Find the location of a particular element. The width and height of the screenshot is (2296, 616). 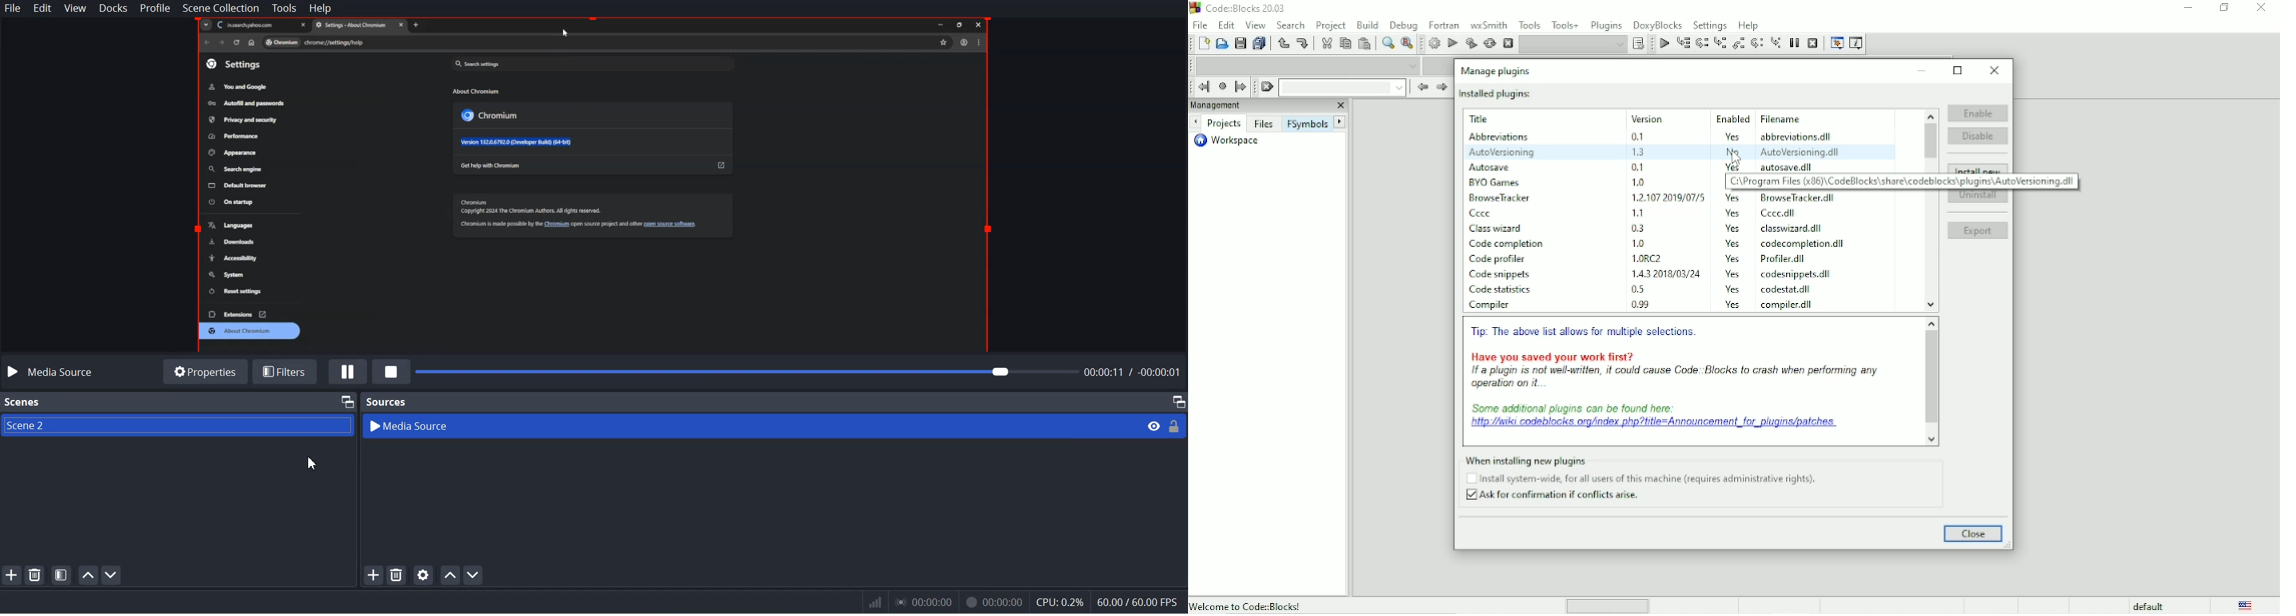

Run is located at coordinates (1453, 44).